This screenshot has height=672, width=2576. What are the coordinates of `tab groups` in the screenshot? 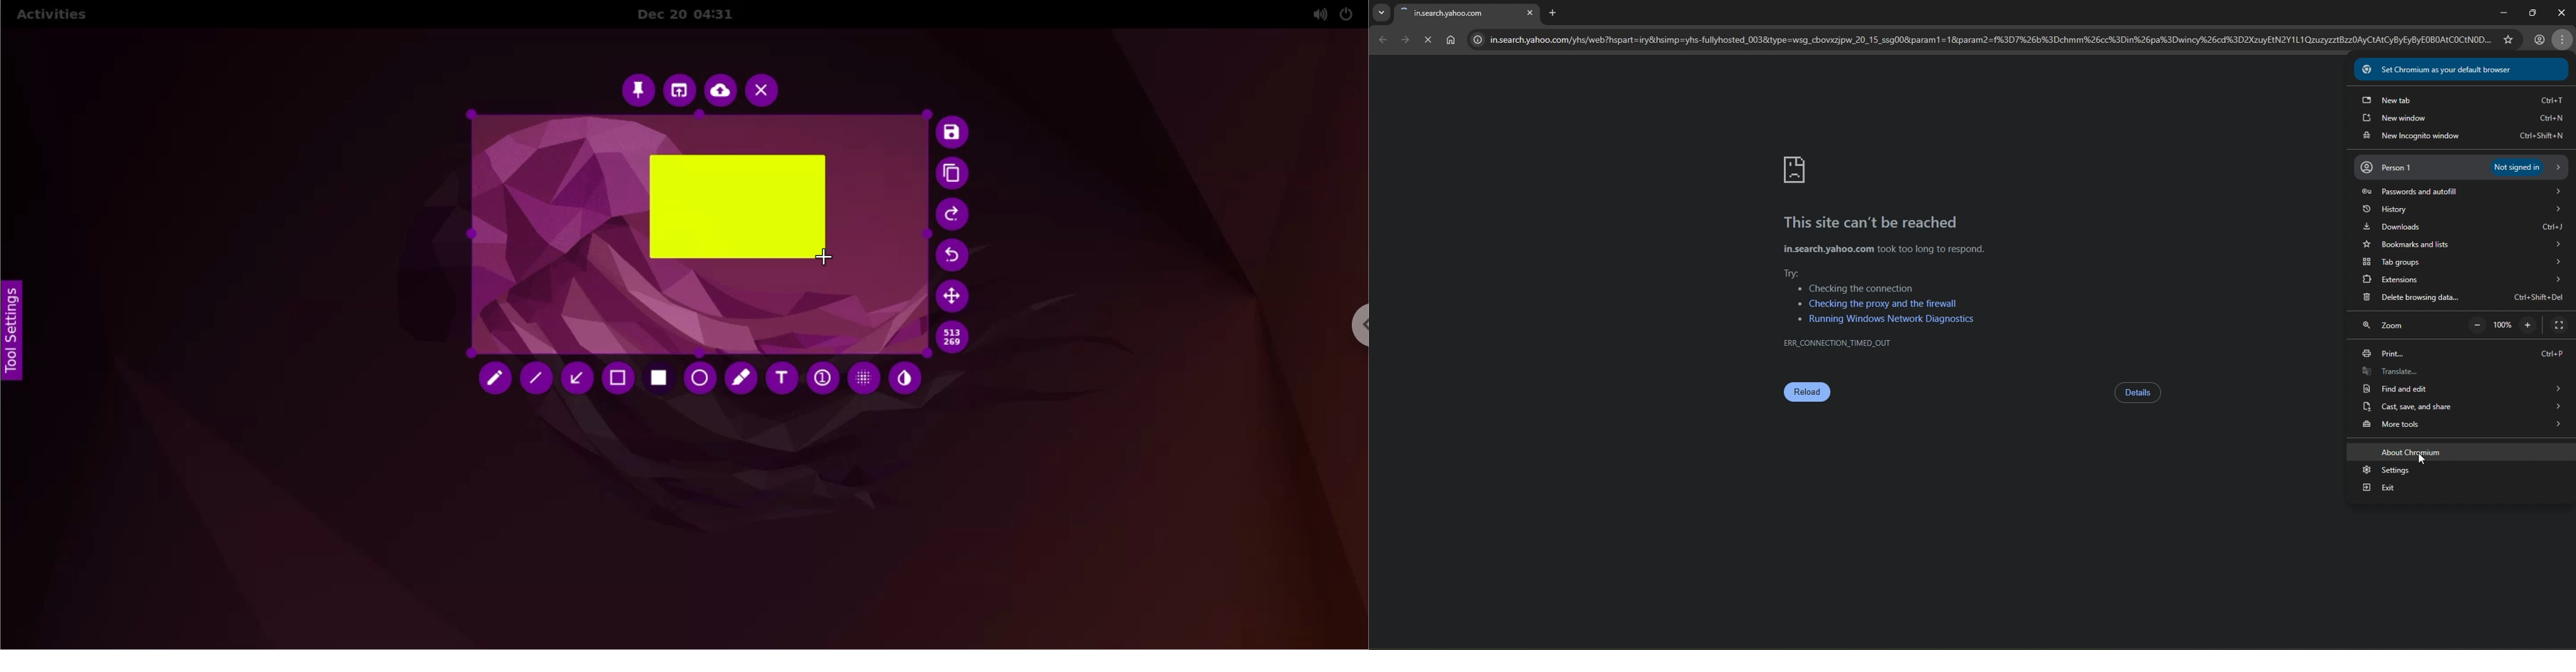 It's located at (2464, 262).